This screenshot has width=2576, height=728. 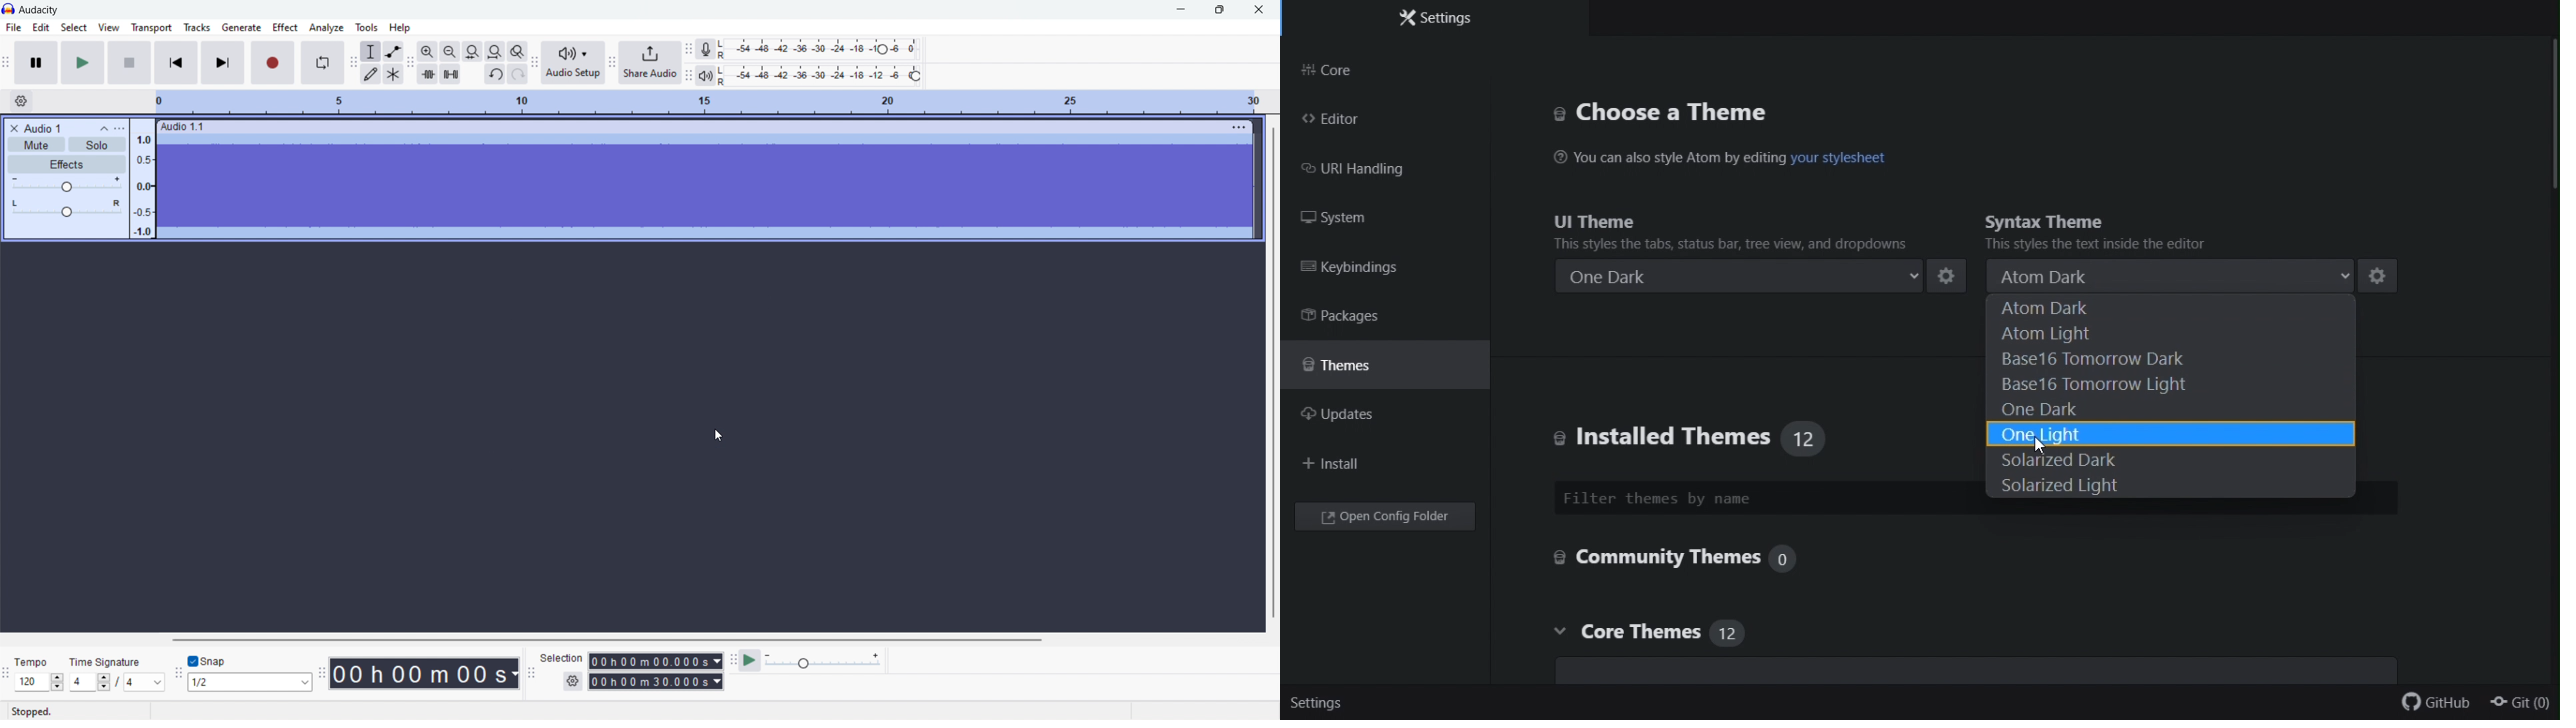 I want to click on volume, so click(x=65, y=184).